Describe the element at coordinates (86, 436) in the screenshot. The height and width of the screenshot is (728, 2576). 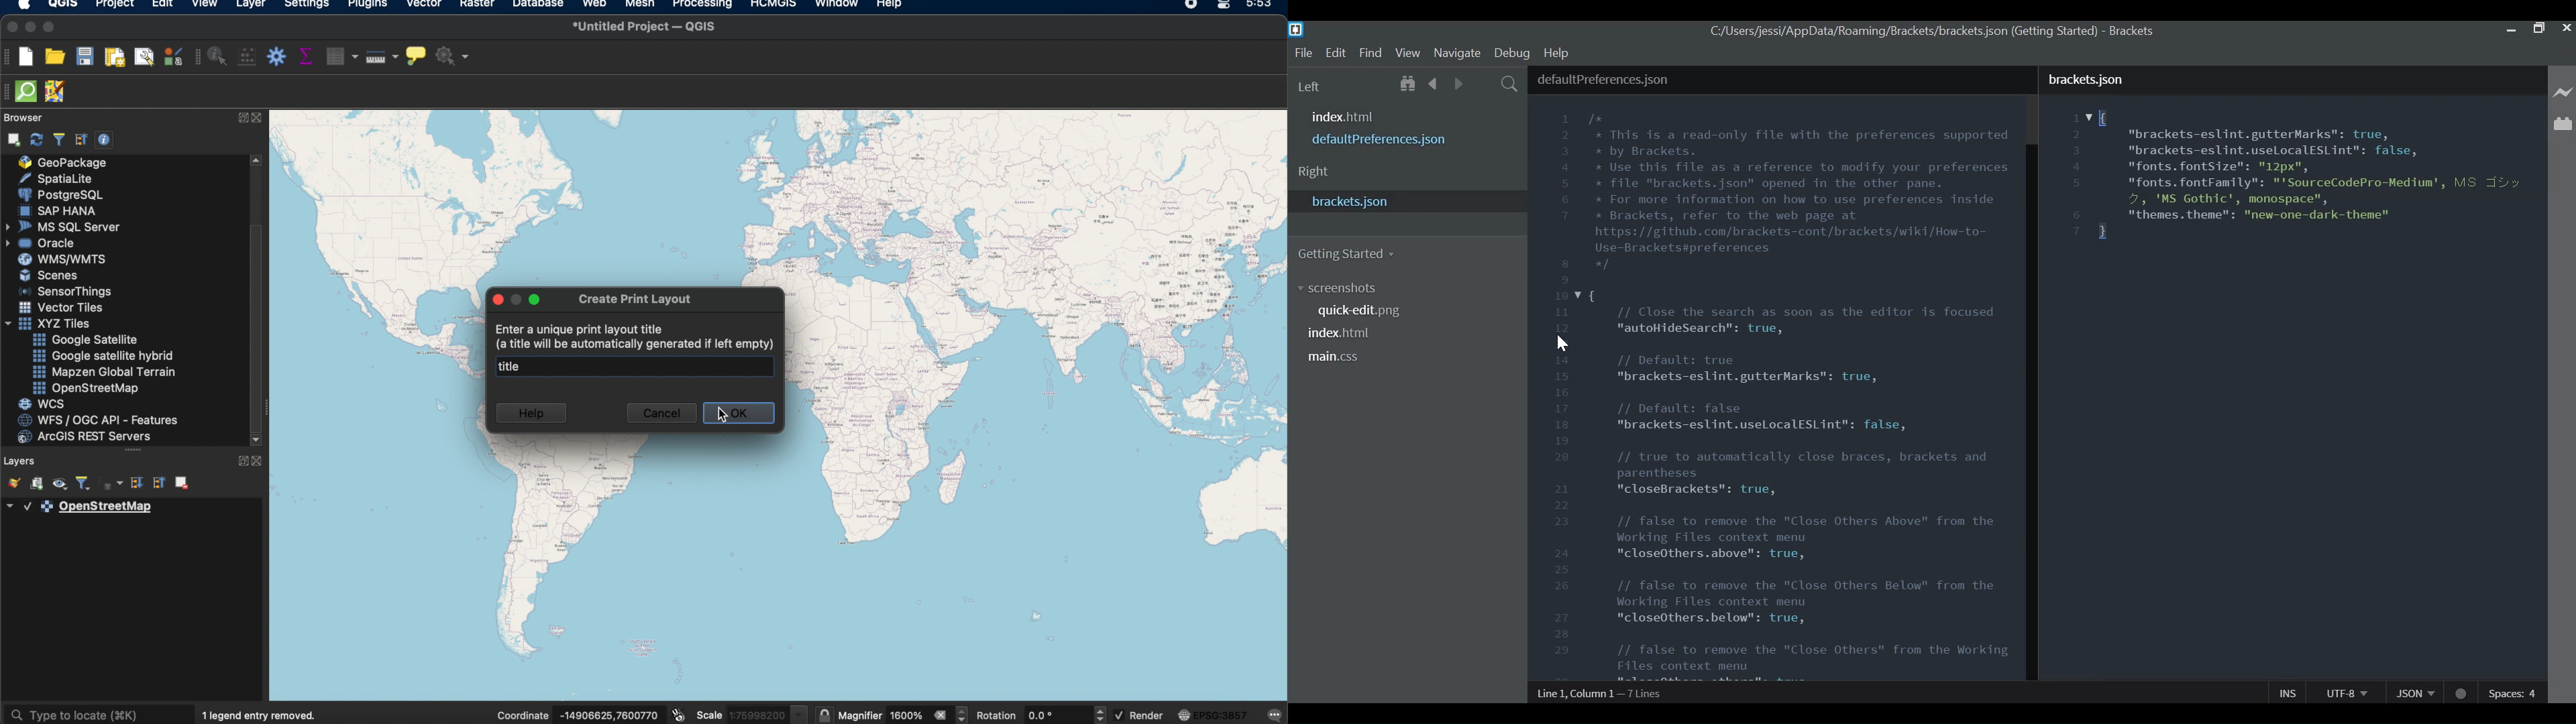
I see `arches rest servers` at that location.